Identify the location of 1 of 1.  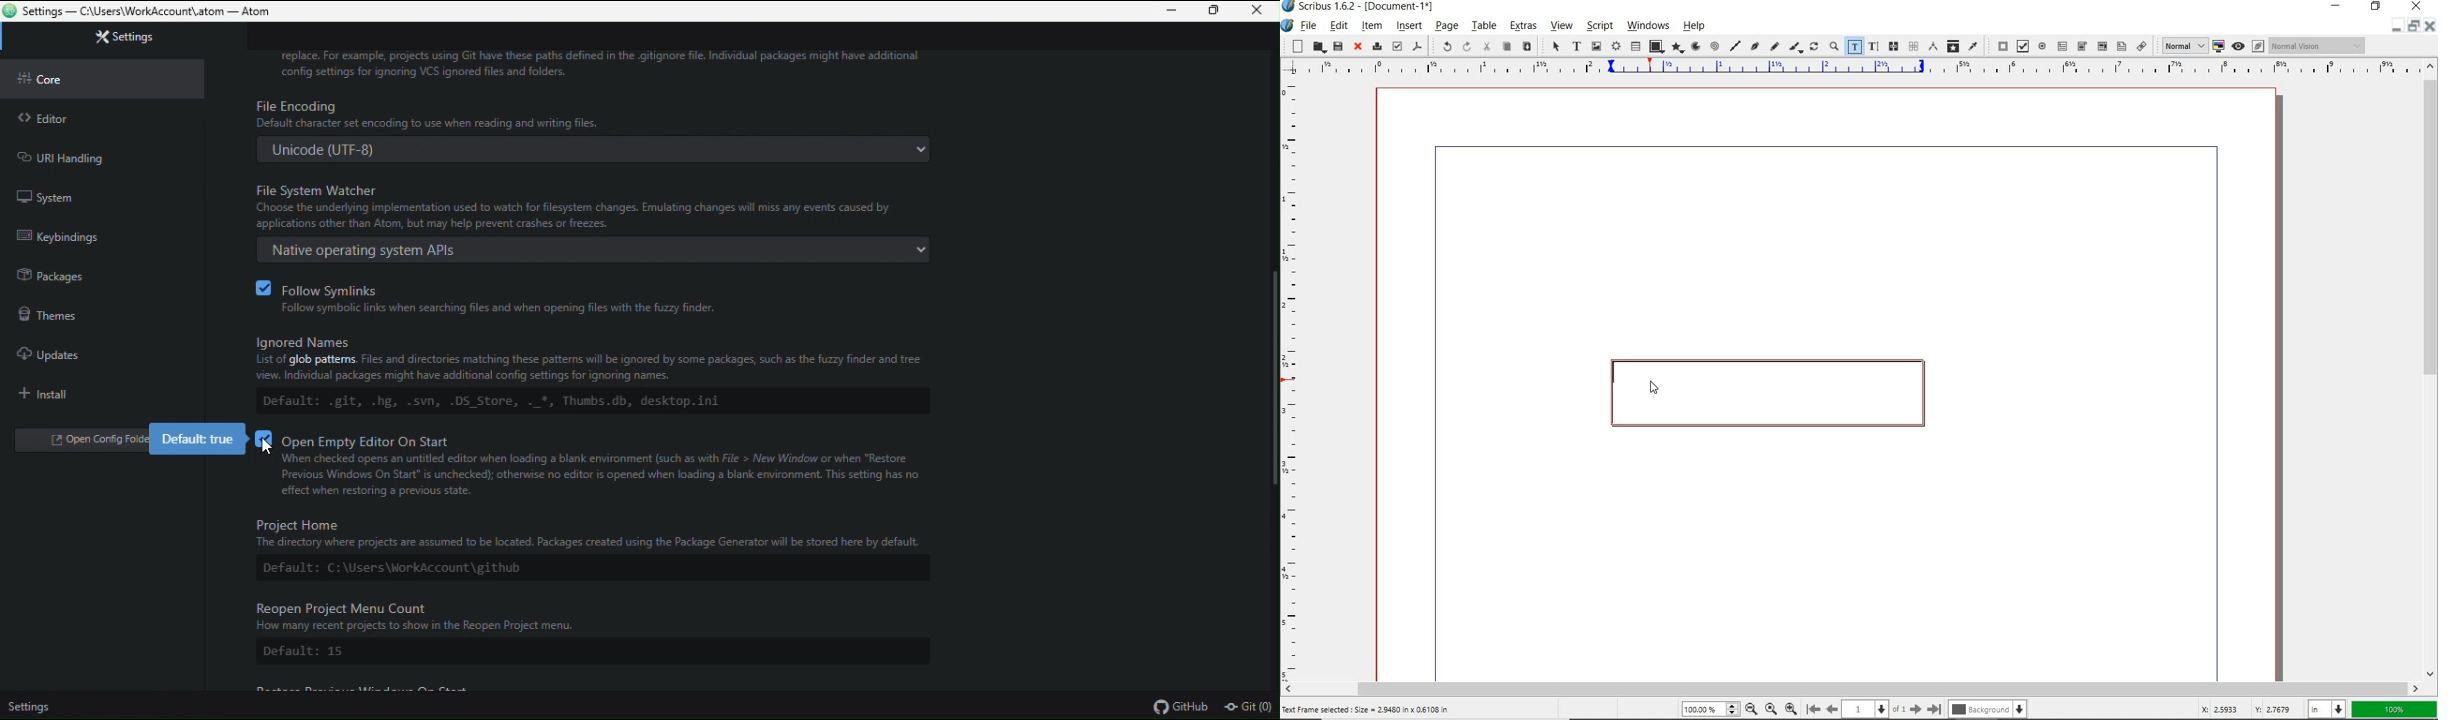
(1874, 709).